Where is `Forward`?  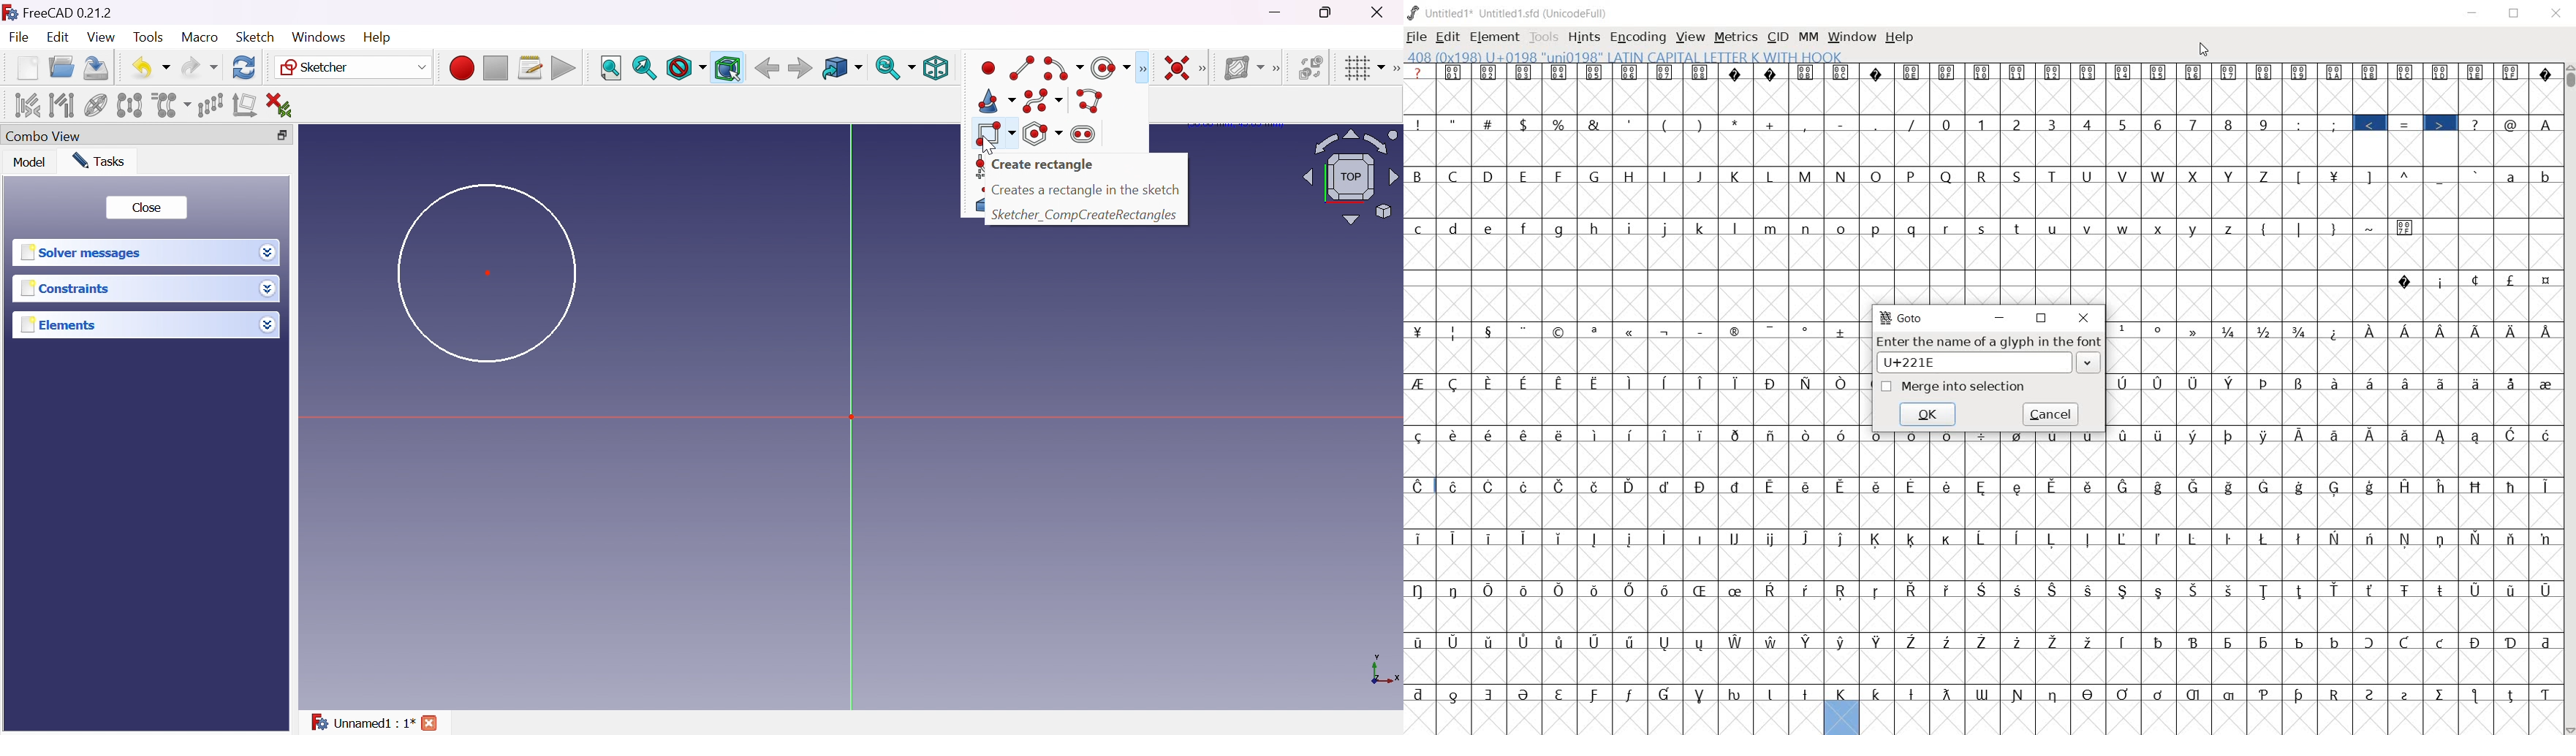 Forward is located at coordinates (800, 69).